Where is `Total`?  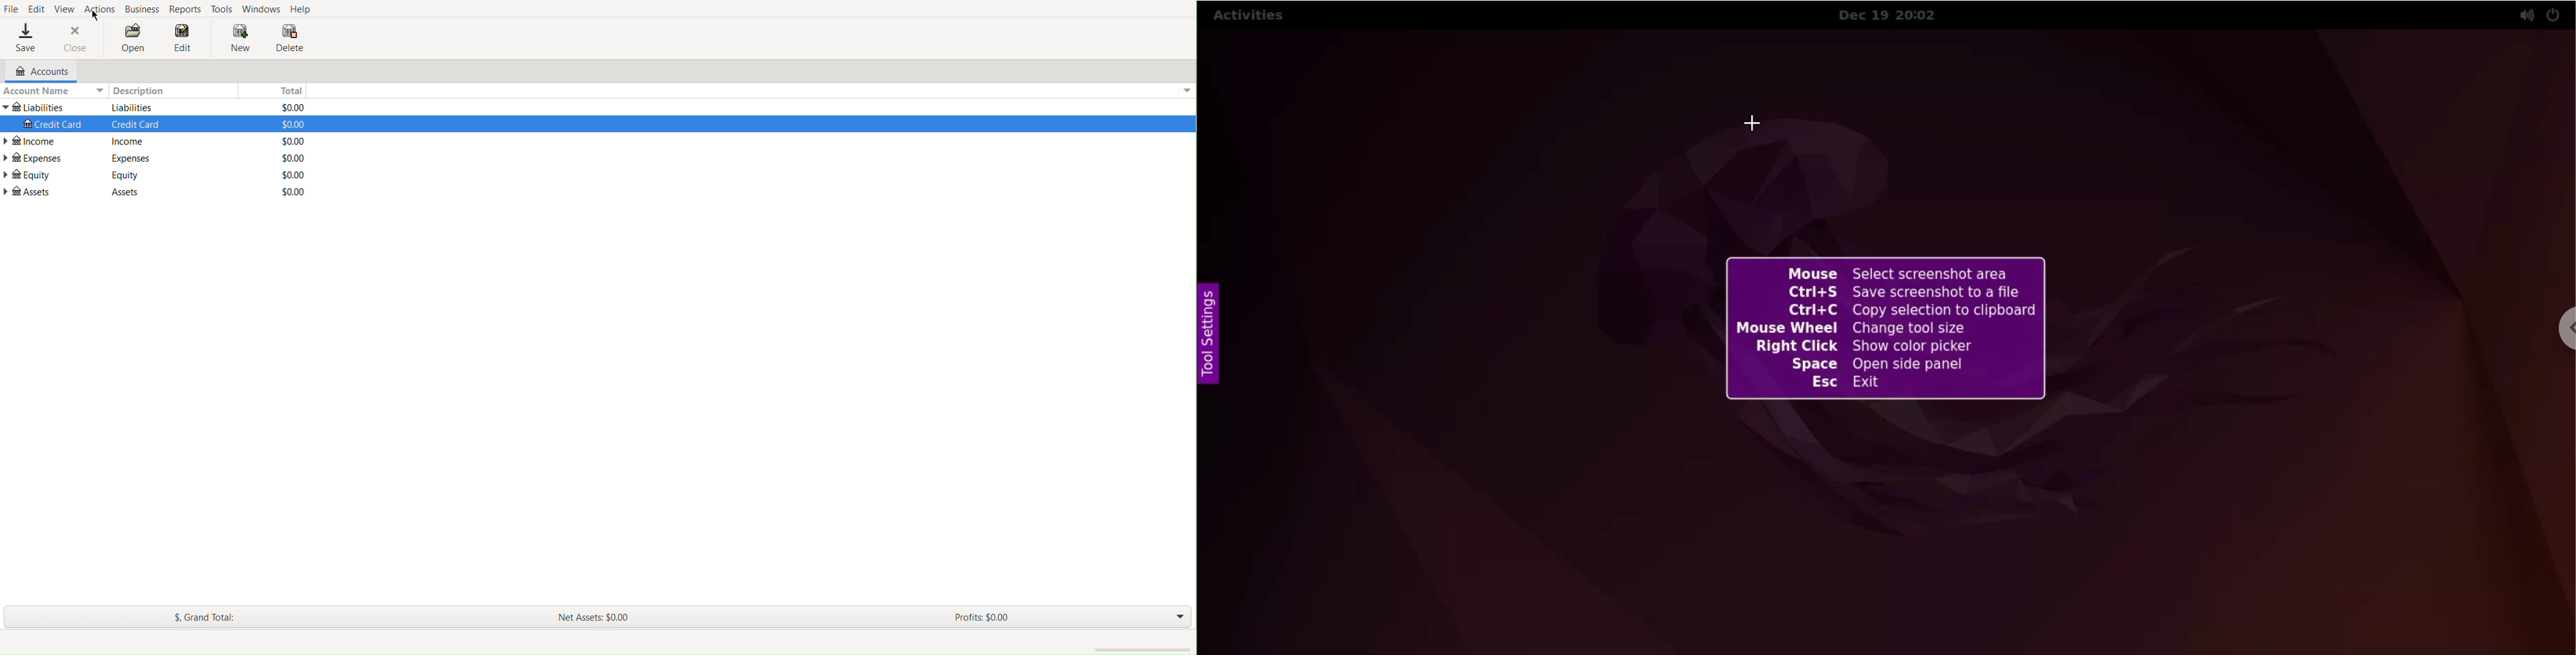
Total is located at coordinates (295, 141).